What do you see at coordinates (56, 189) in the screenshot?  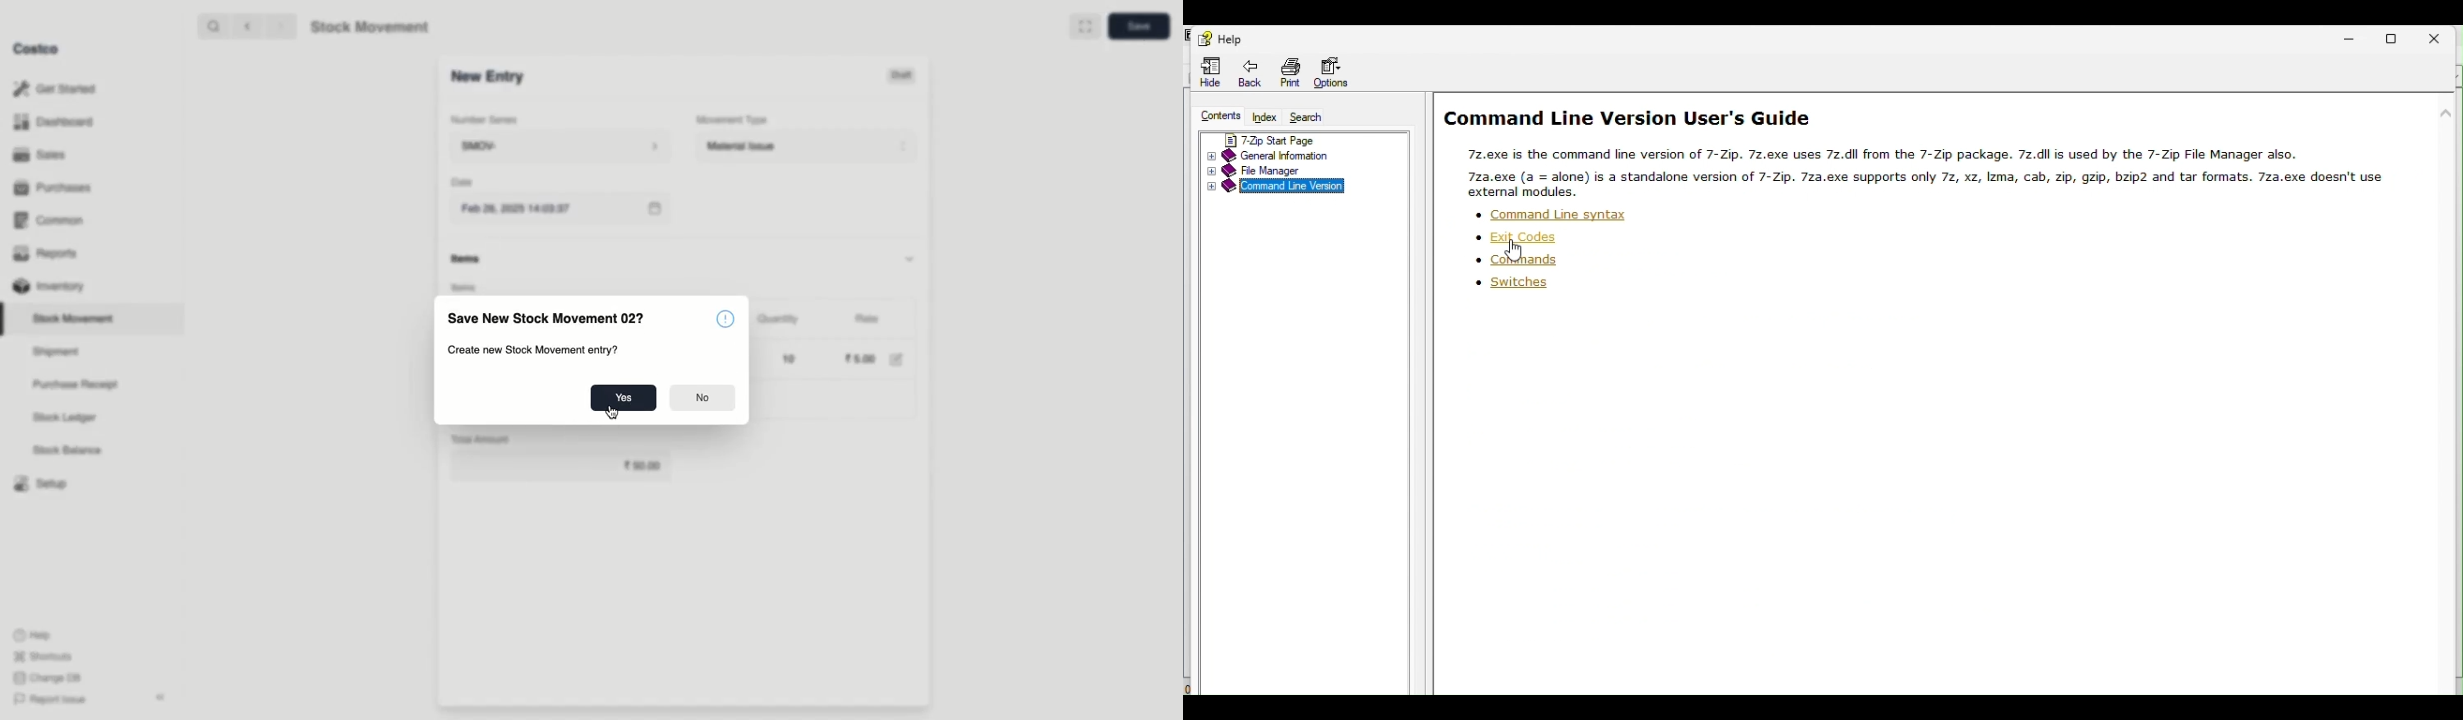 I see `Purchases` at bounding box center [56, 189].